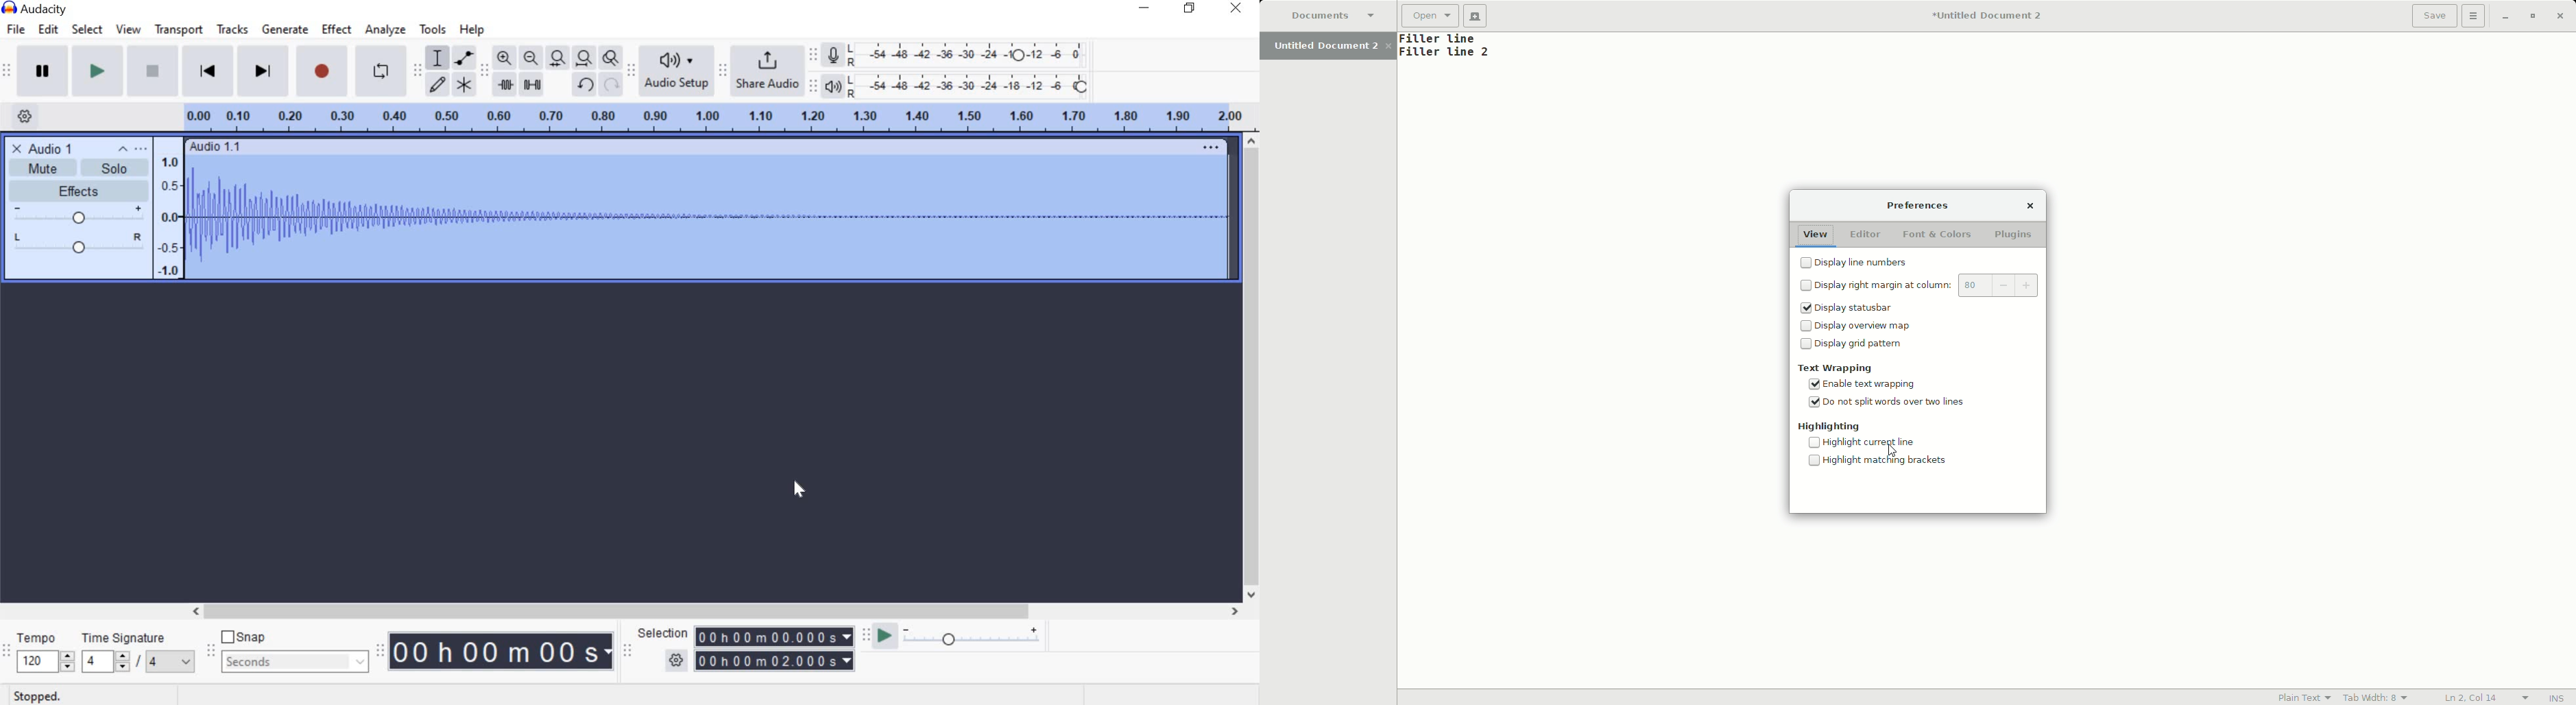 This screenshot has width=2576, height=728. What do you see at coordinates (610, 57) in the screenshot?
I see `Zoom Toggle` at bounding box center [610, 57].